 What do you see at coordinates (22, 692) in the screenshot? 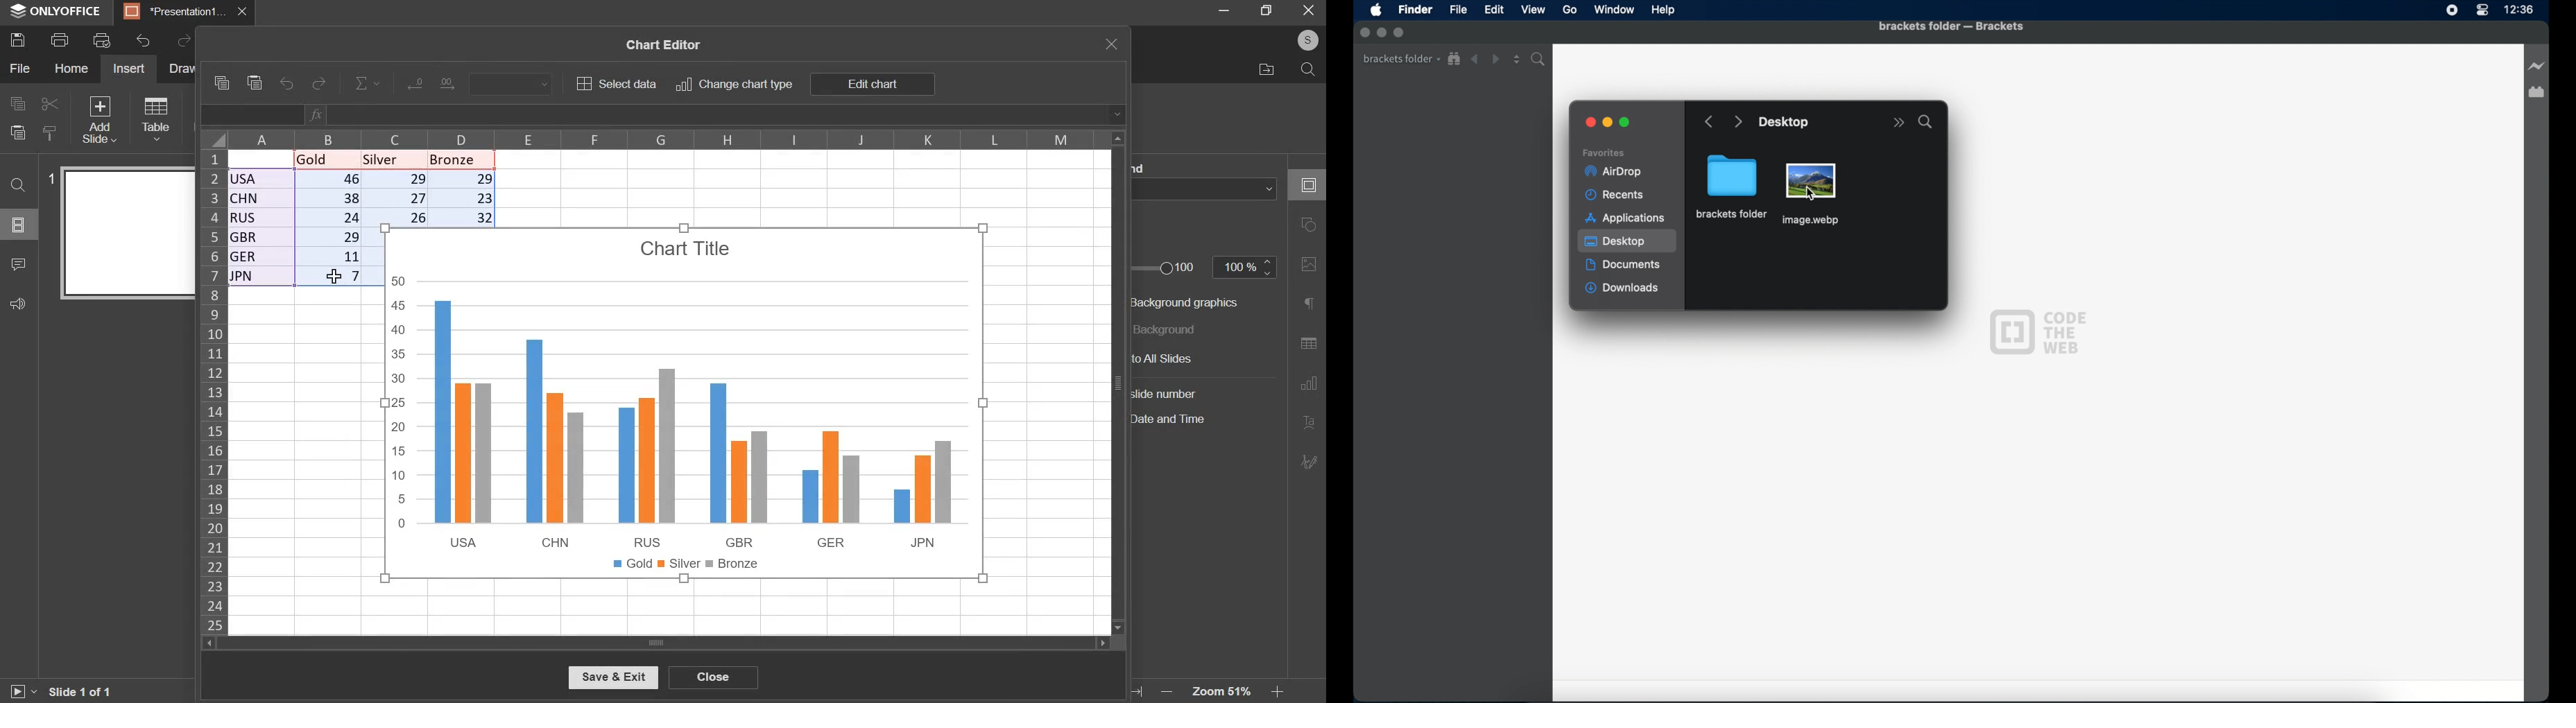
I see `start slide show` at bounding box center [22, 692].